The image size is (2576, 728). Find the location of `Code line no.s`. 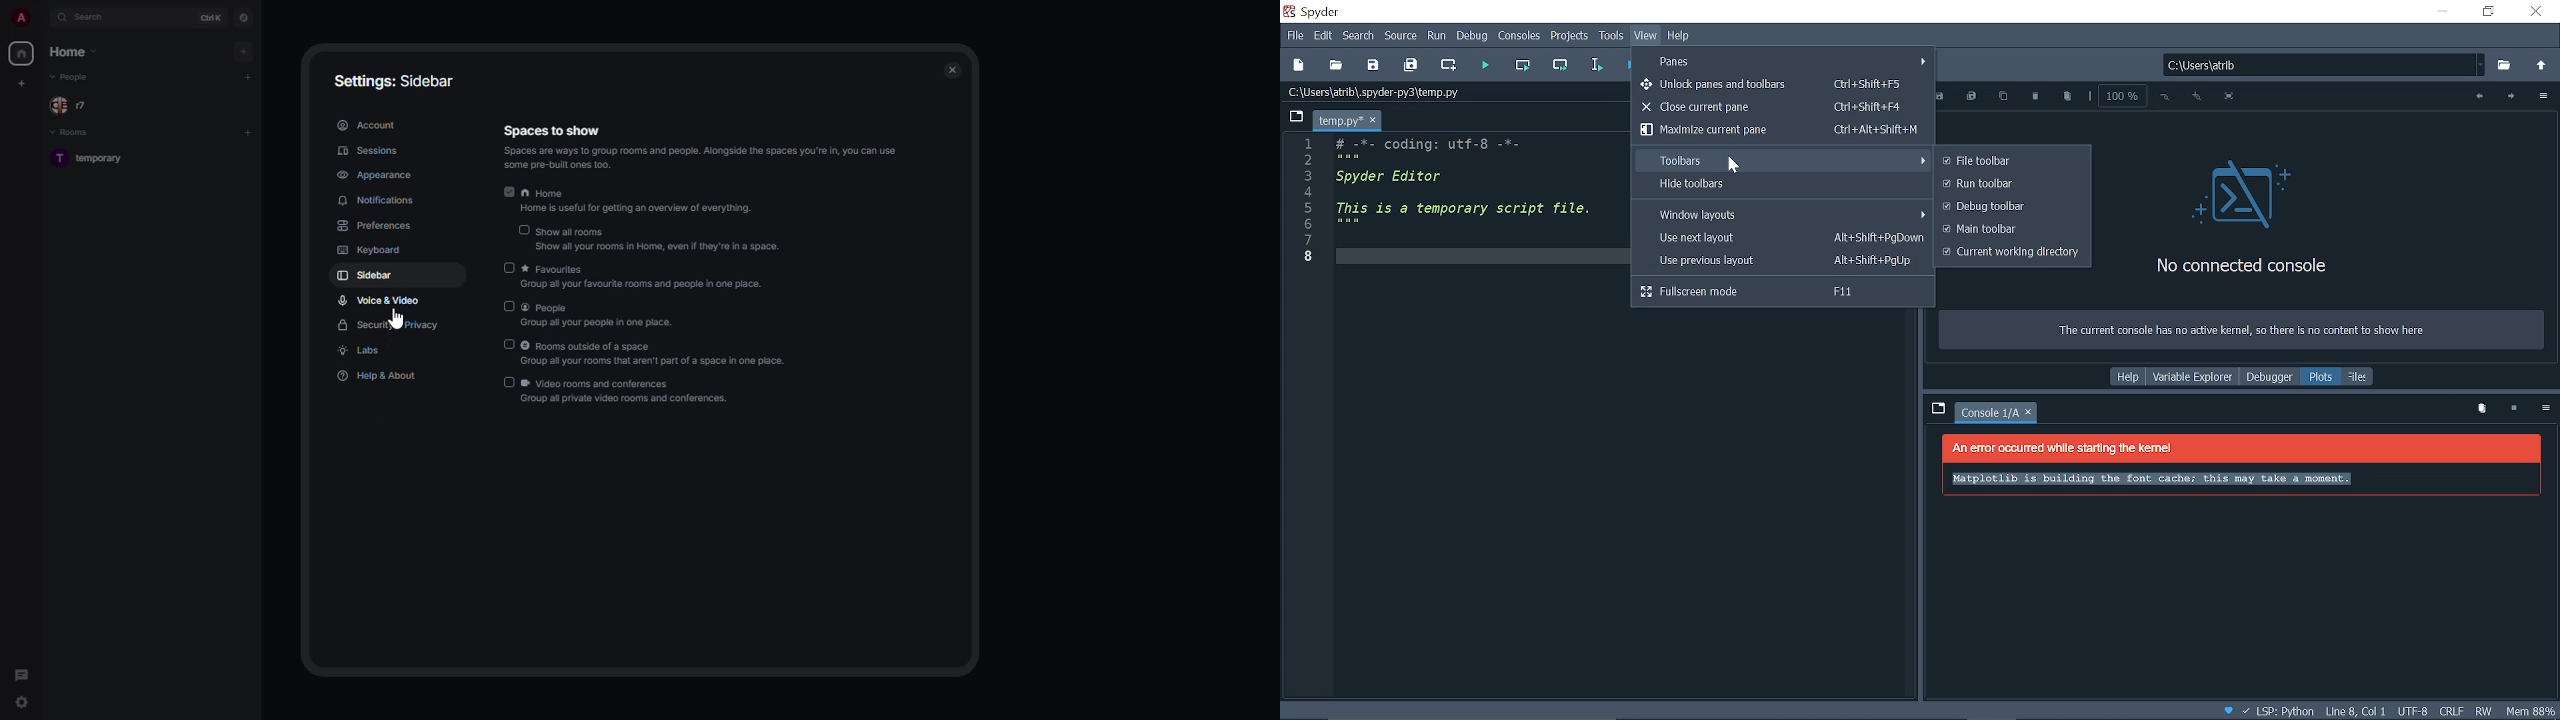

Code line no.s is located at coordinates (1312, 199).